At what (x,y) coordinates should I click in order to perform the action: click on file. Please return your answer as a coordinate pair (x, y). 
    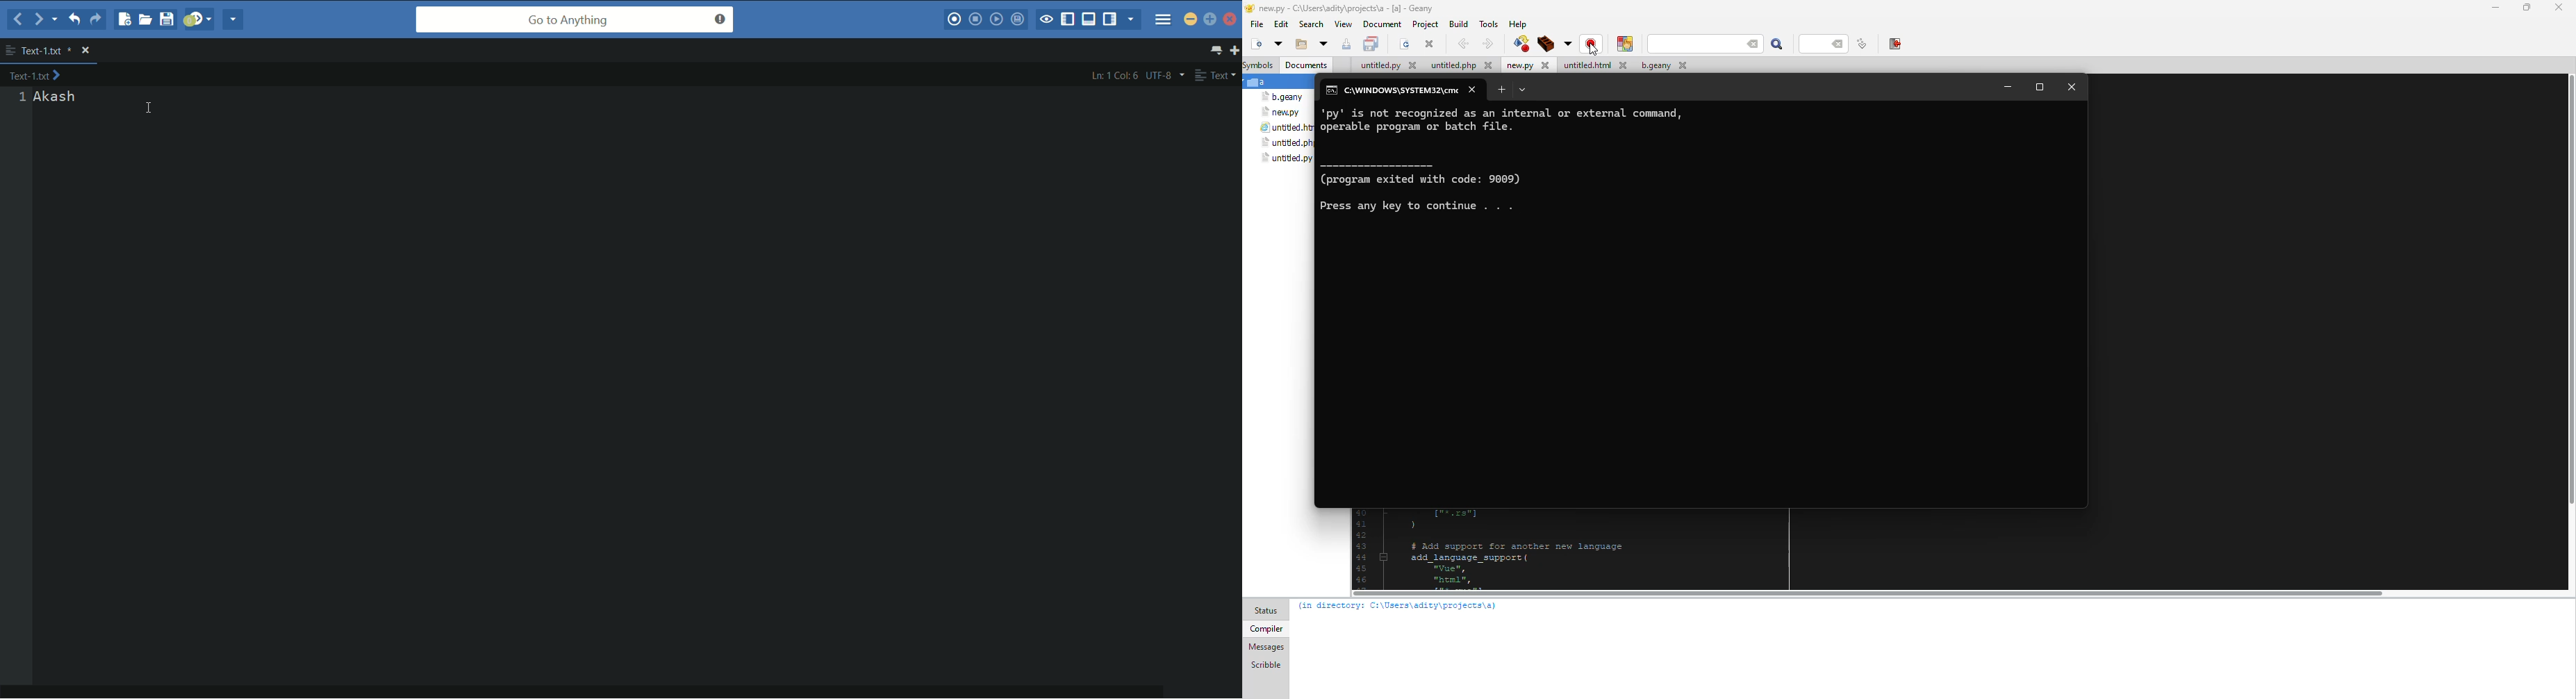
    Looking at the image, I should click on (1460, 66).